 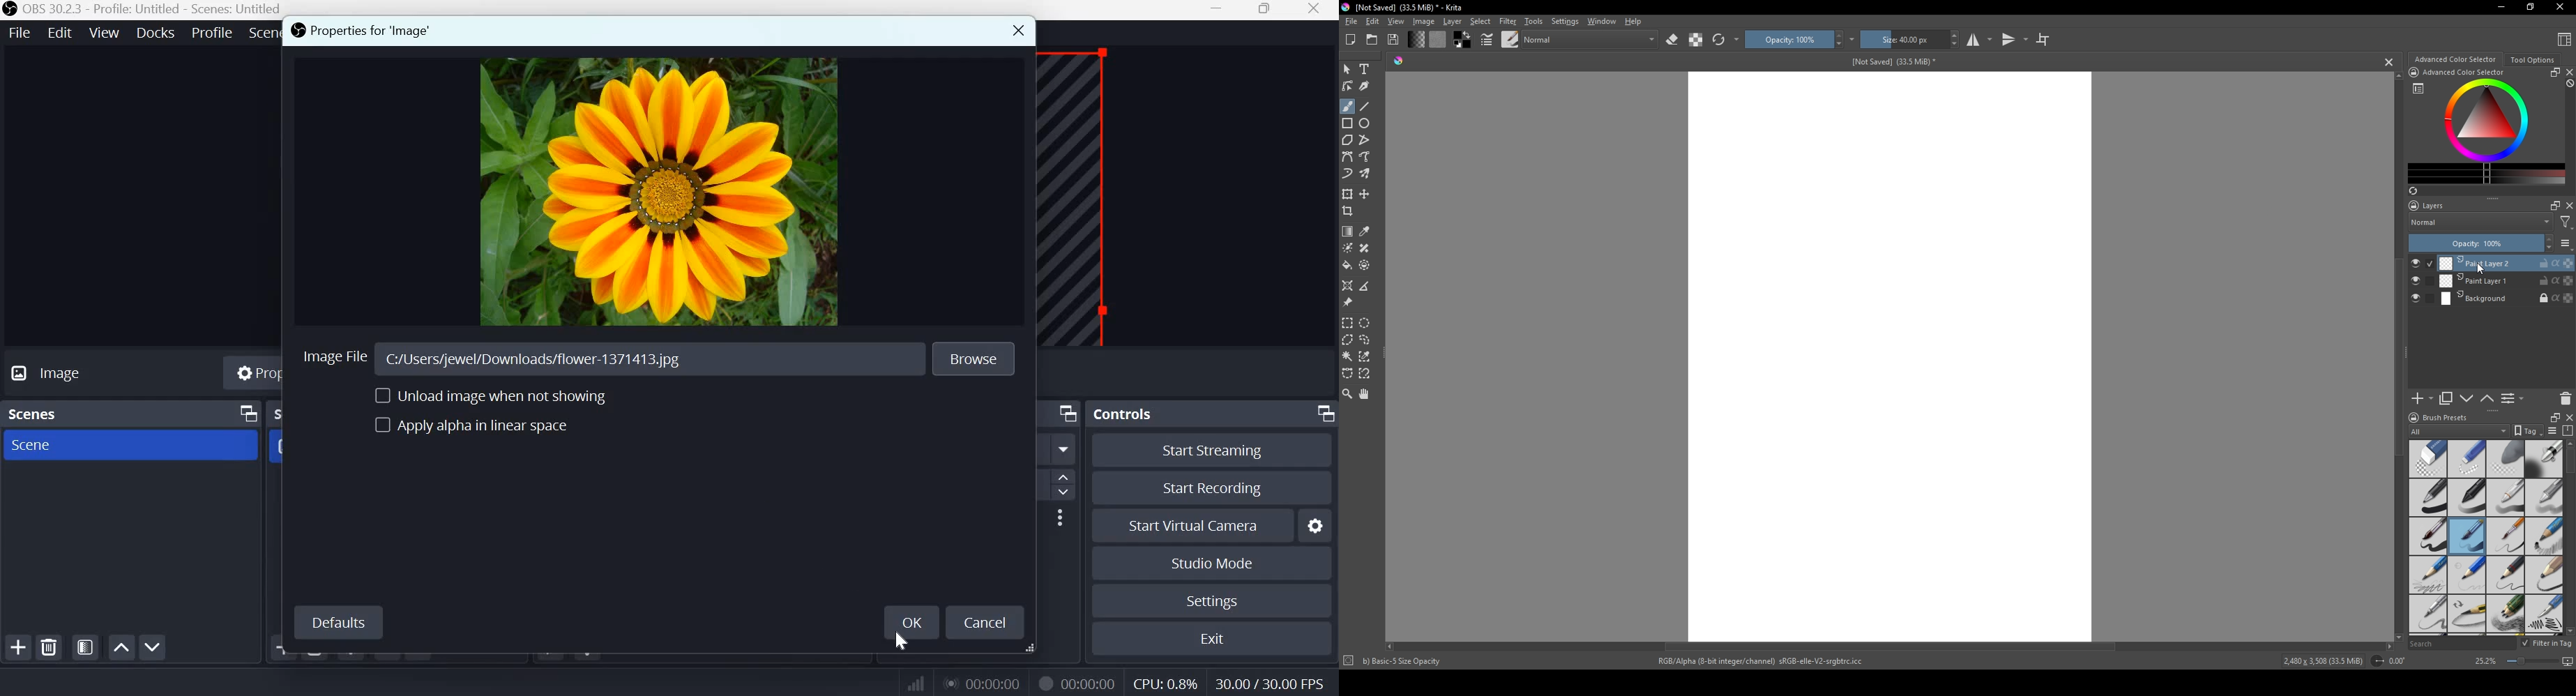 I want to click on More Options , so click(x=1059, y=517).